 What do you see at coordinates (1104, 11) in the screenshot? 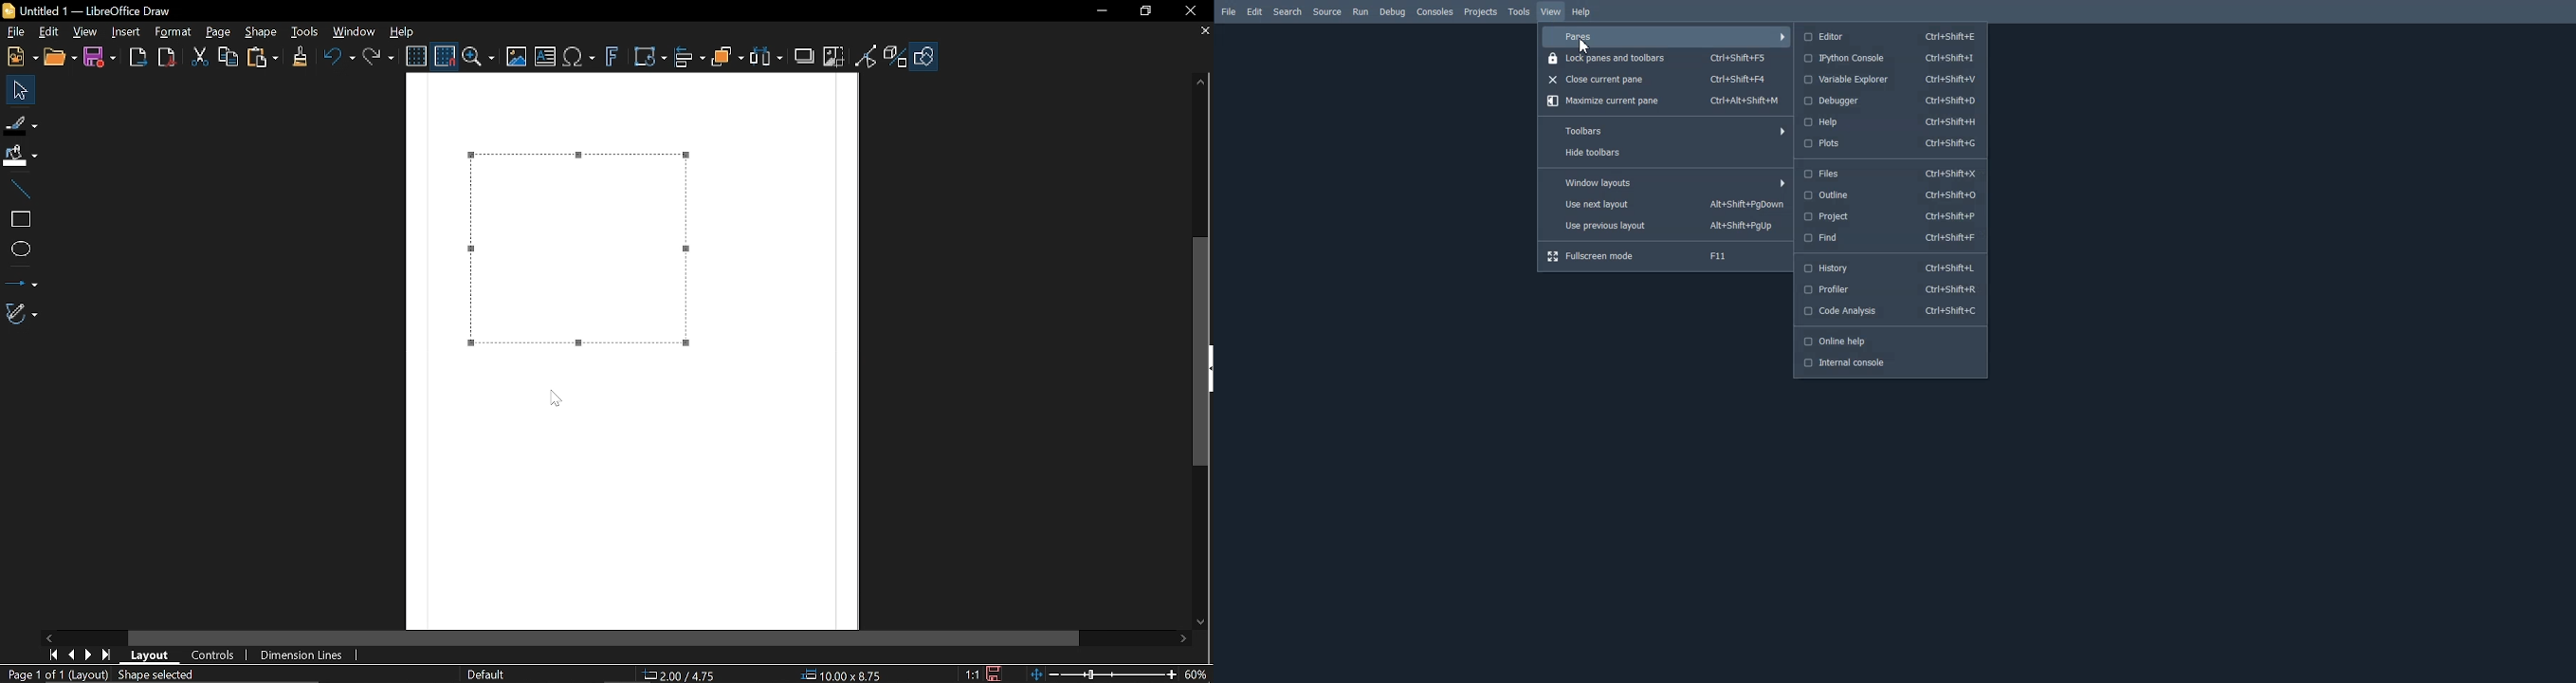
I see `Minimize` at bounding box center [1104, 11].